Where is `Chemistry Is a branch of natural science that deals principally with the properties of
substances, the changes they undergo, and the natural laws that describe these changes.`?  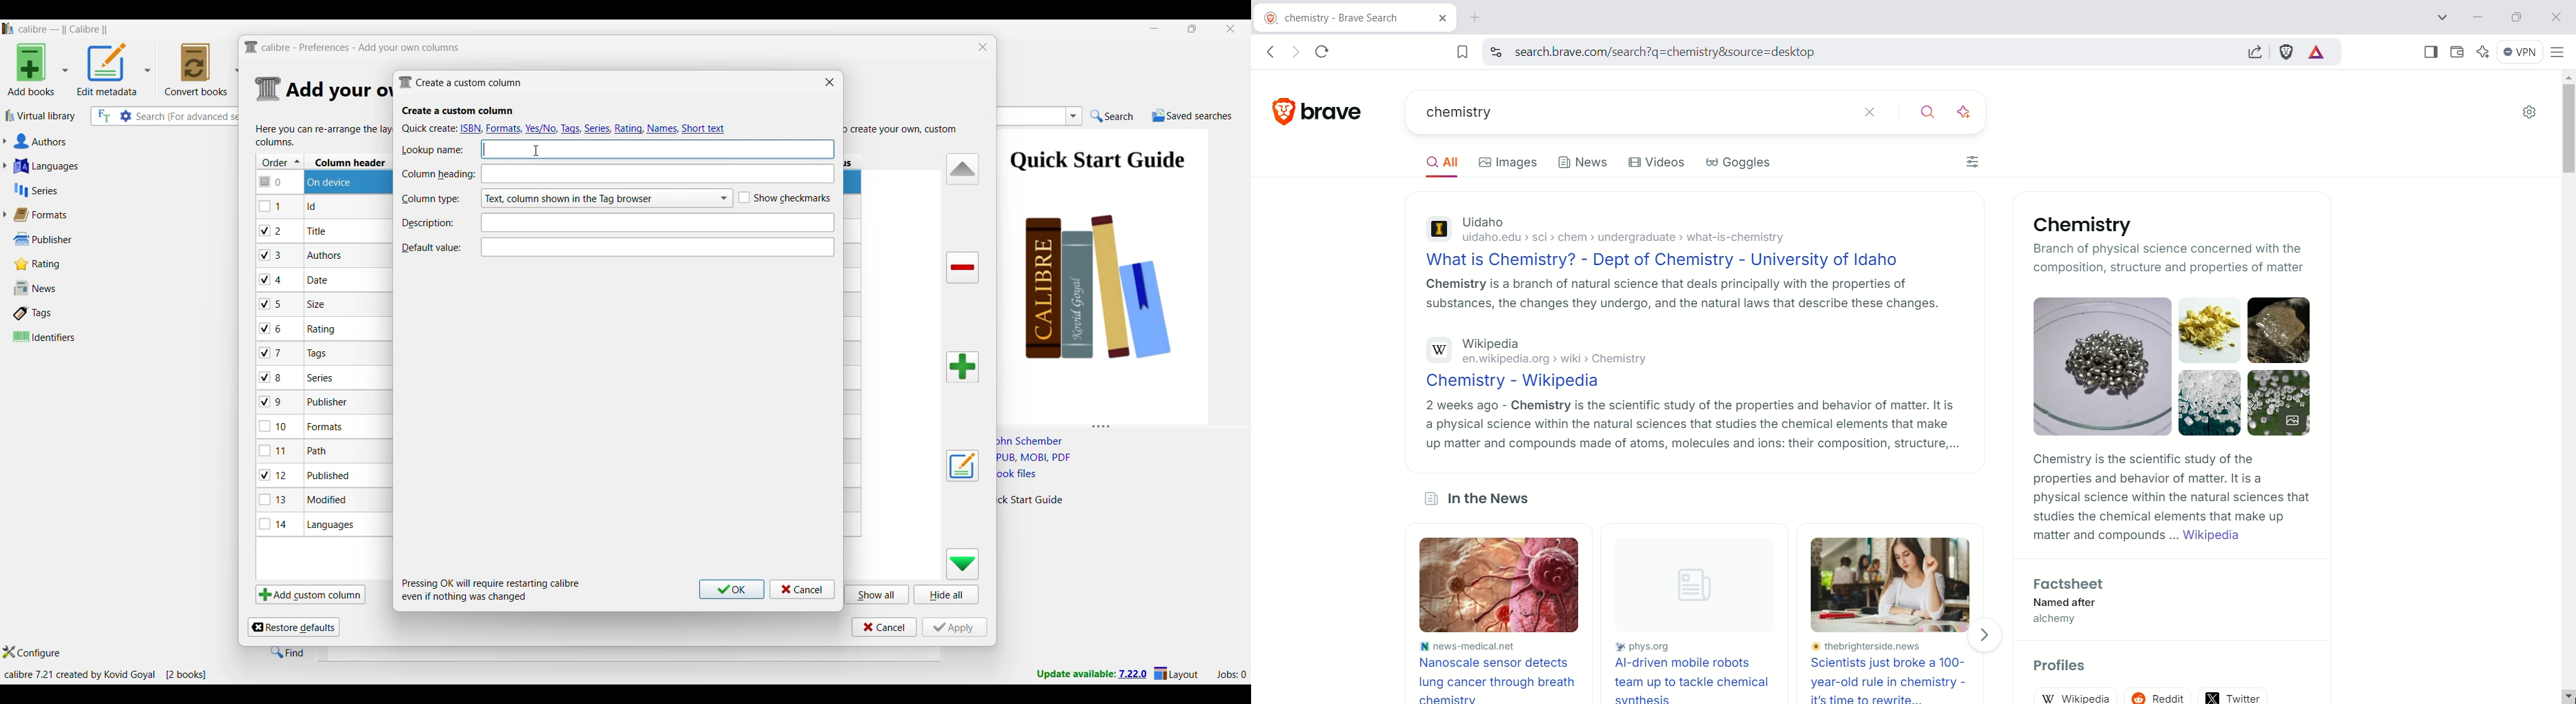
Chemistry Is a branch of natural science that deals principally with the properties of
substances, the changes they undergo, and the natural laws that describe these changes. is located at coordinates (1682, 297).